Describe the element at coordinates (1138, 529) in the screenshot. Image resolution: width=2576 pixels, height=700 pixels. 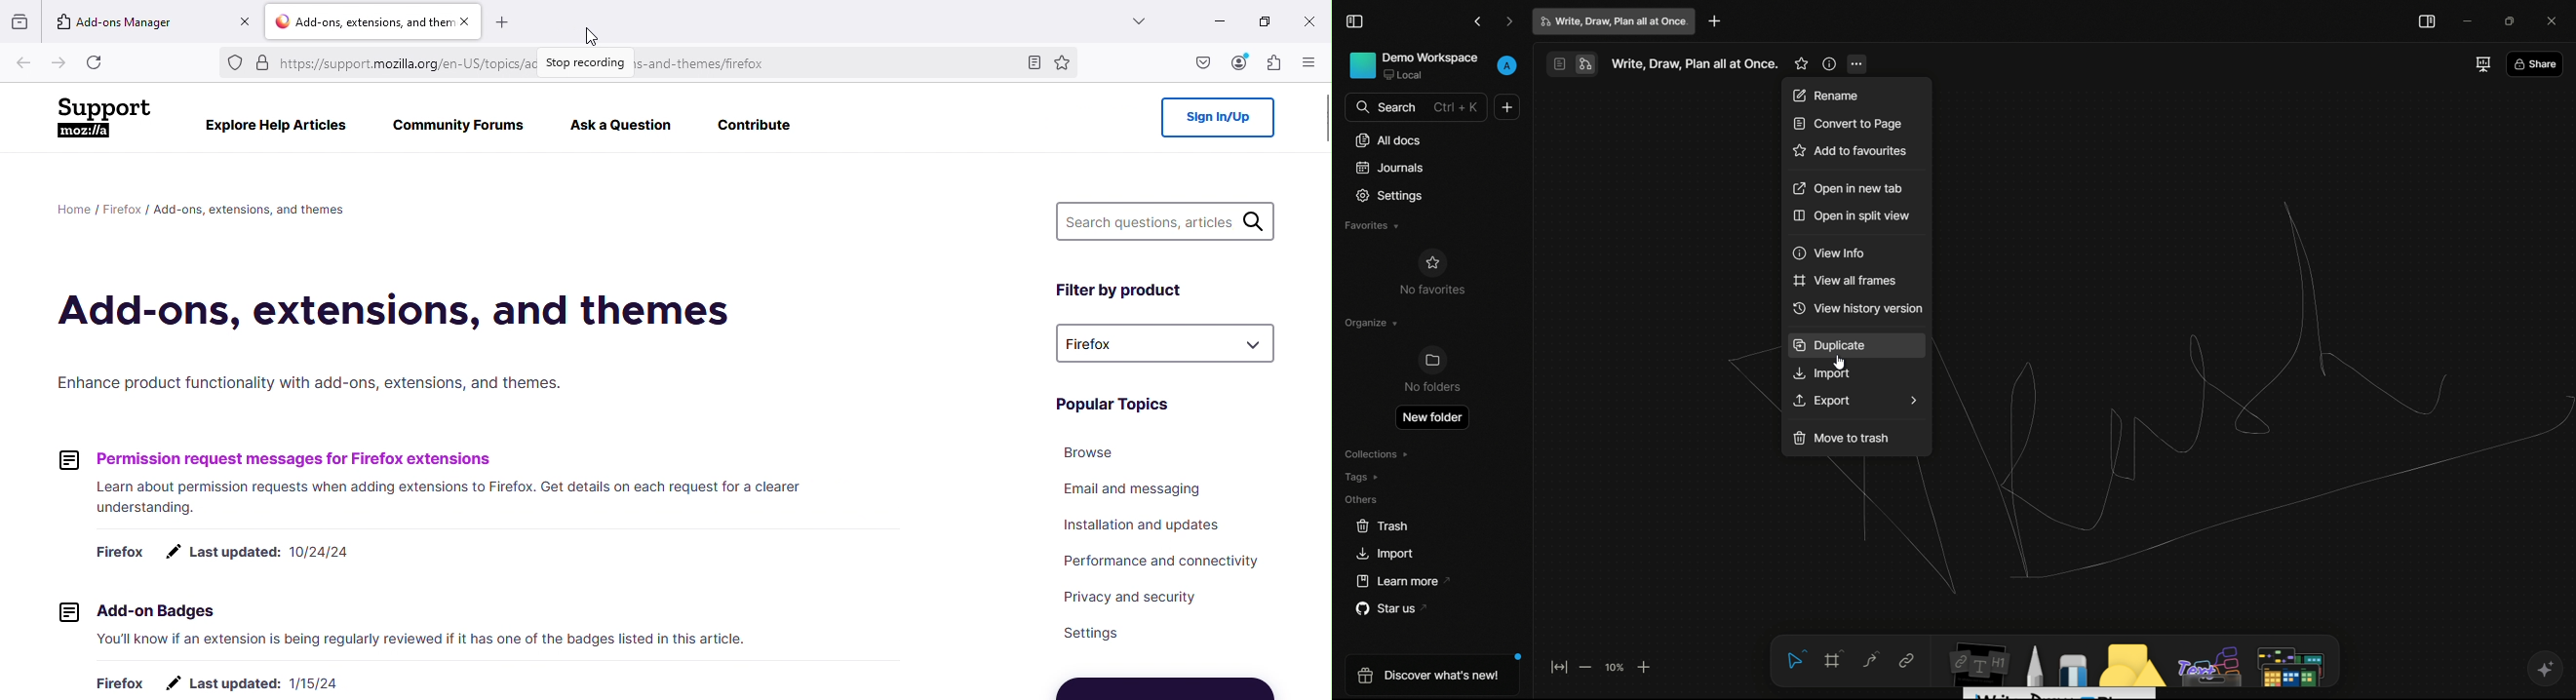
I see `Installation and updates.` at that location.